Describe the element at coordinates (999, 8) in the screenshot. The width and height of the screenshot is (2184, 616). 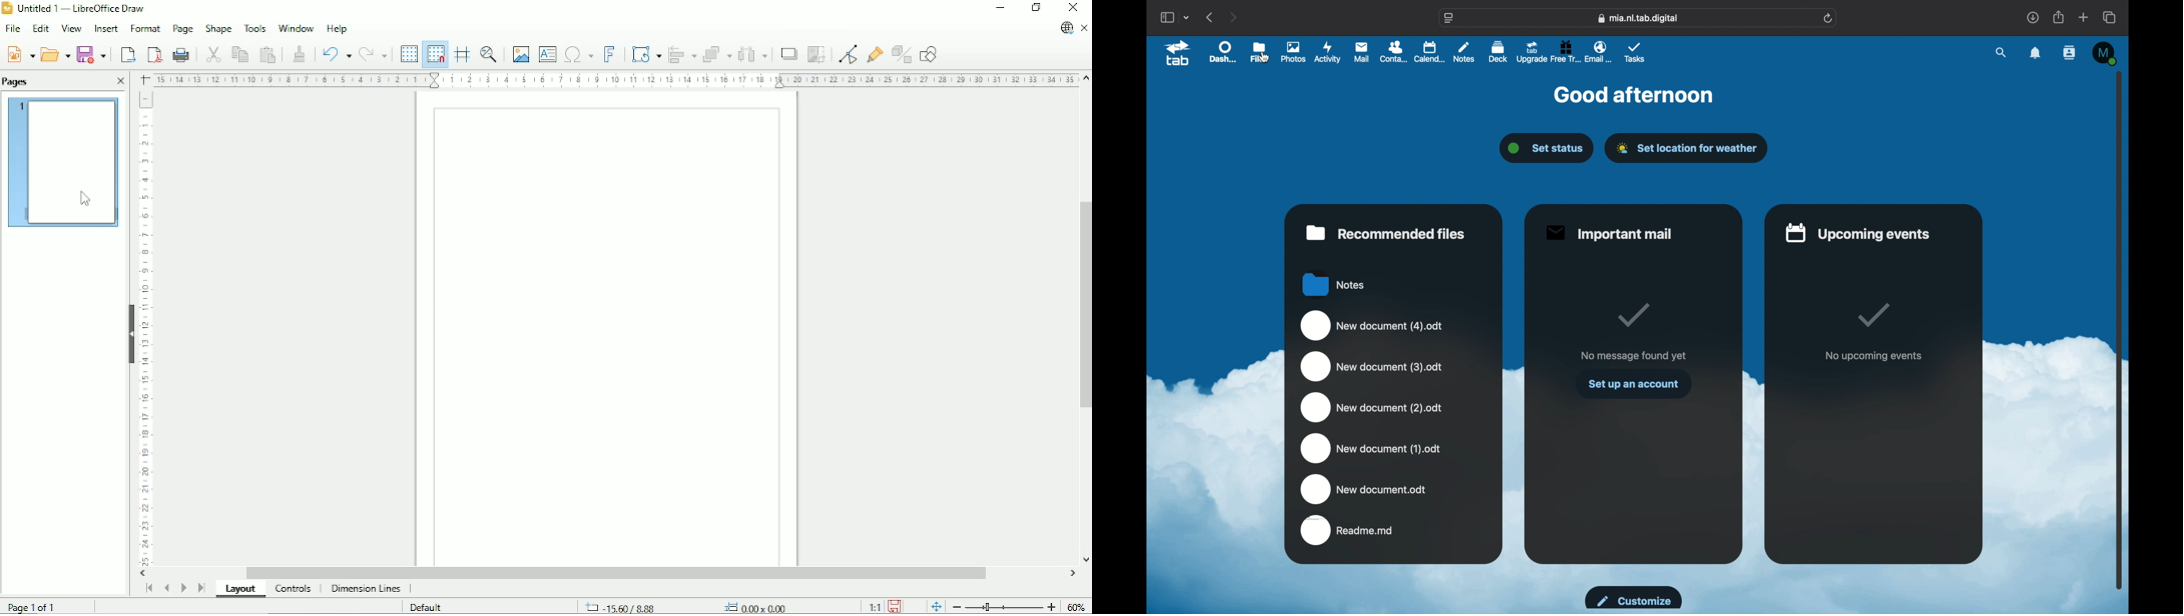
I see `Minimize` at that location.